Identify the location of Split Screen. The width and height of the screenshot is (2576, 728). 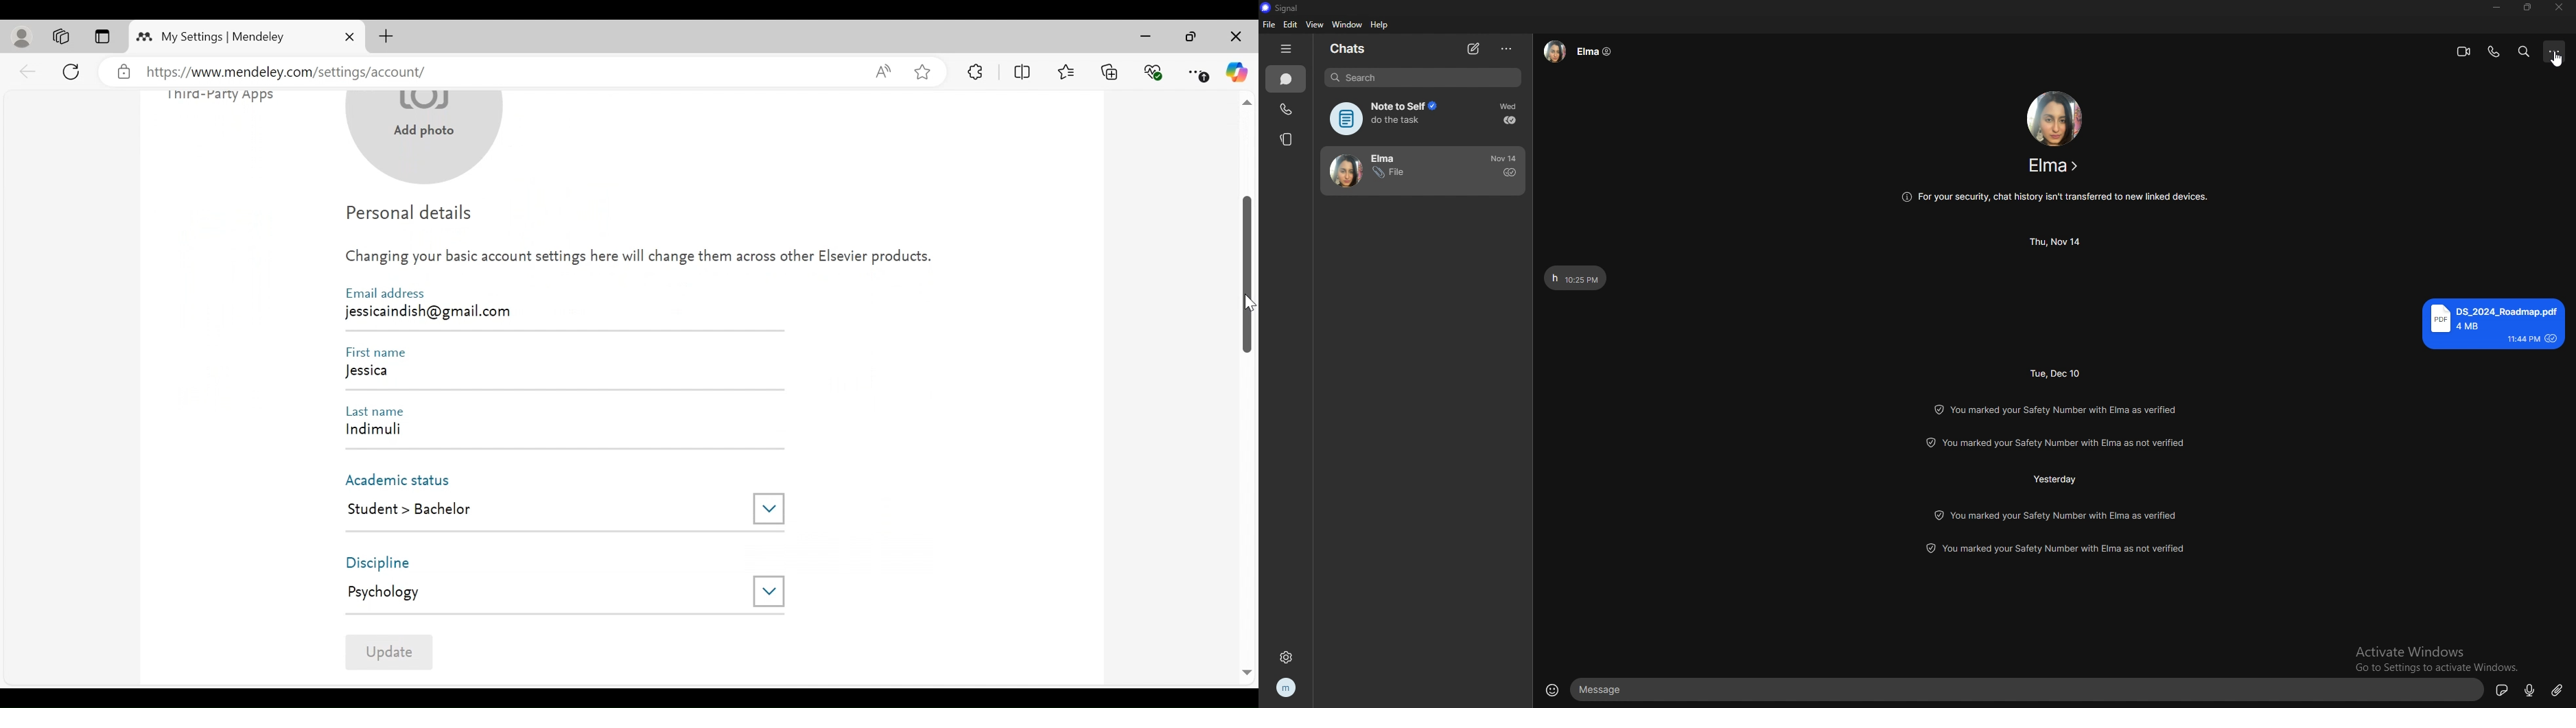
(1025, 72).